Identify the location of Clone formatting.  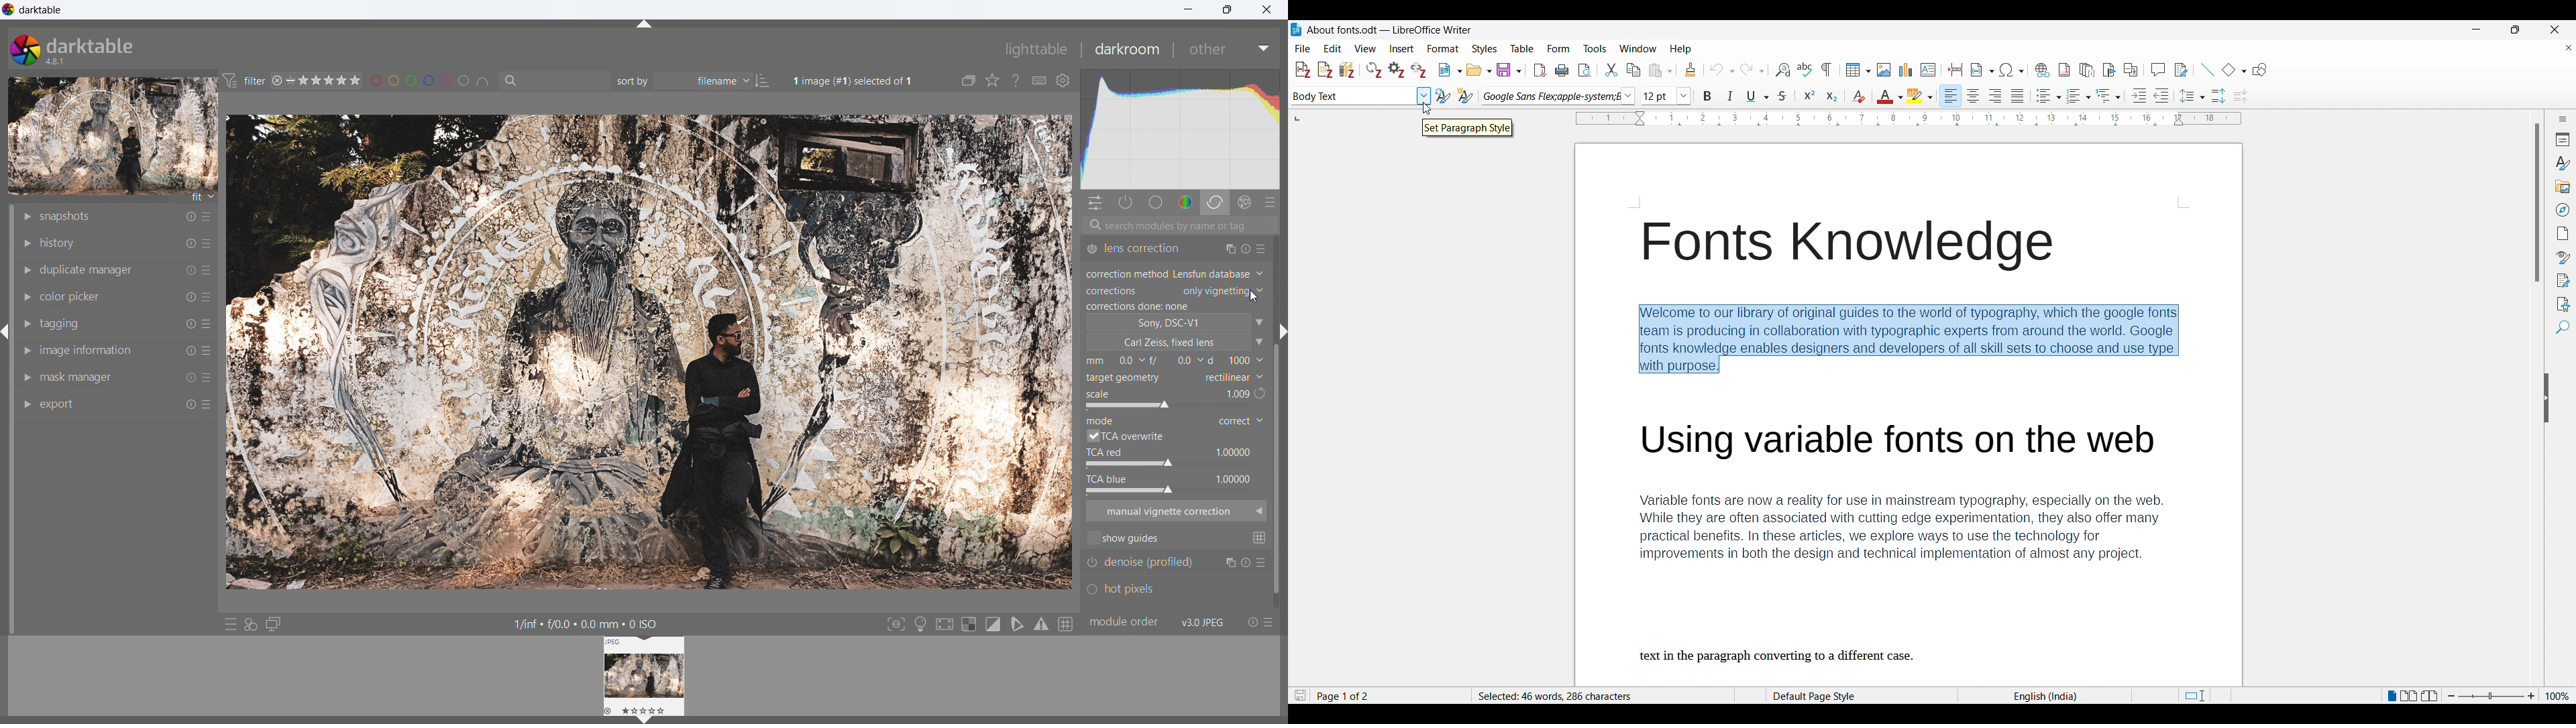
(1690, 70).